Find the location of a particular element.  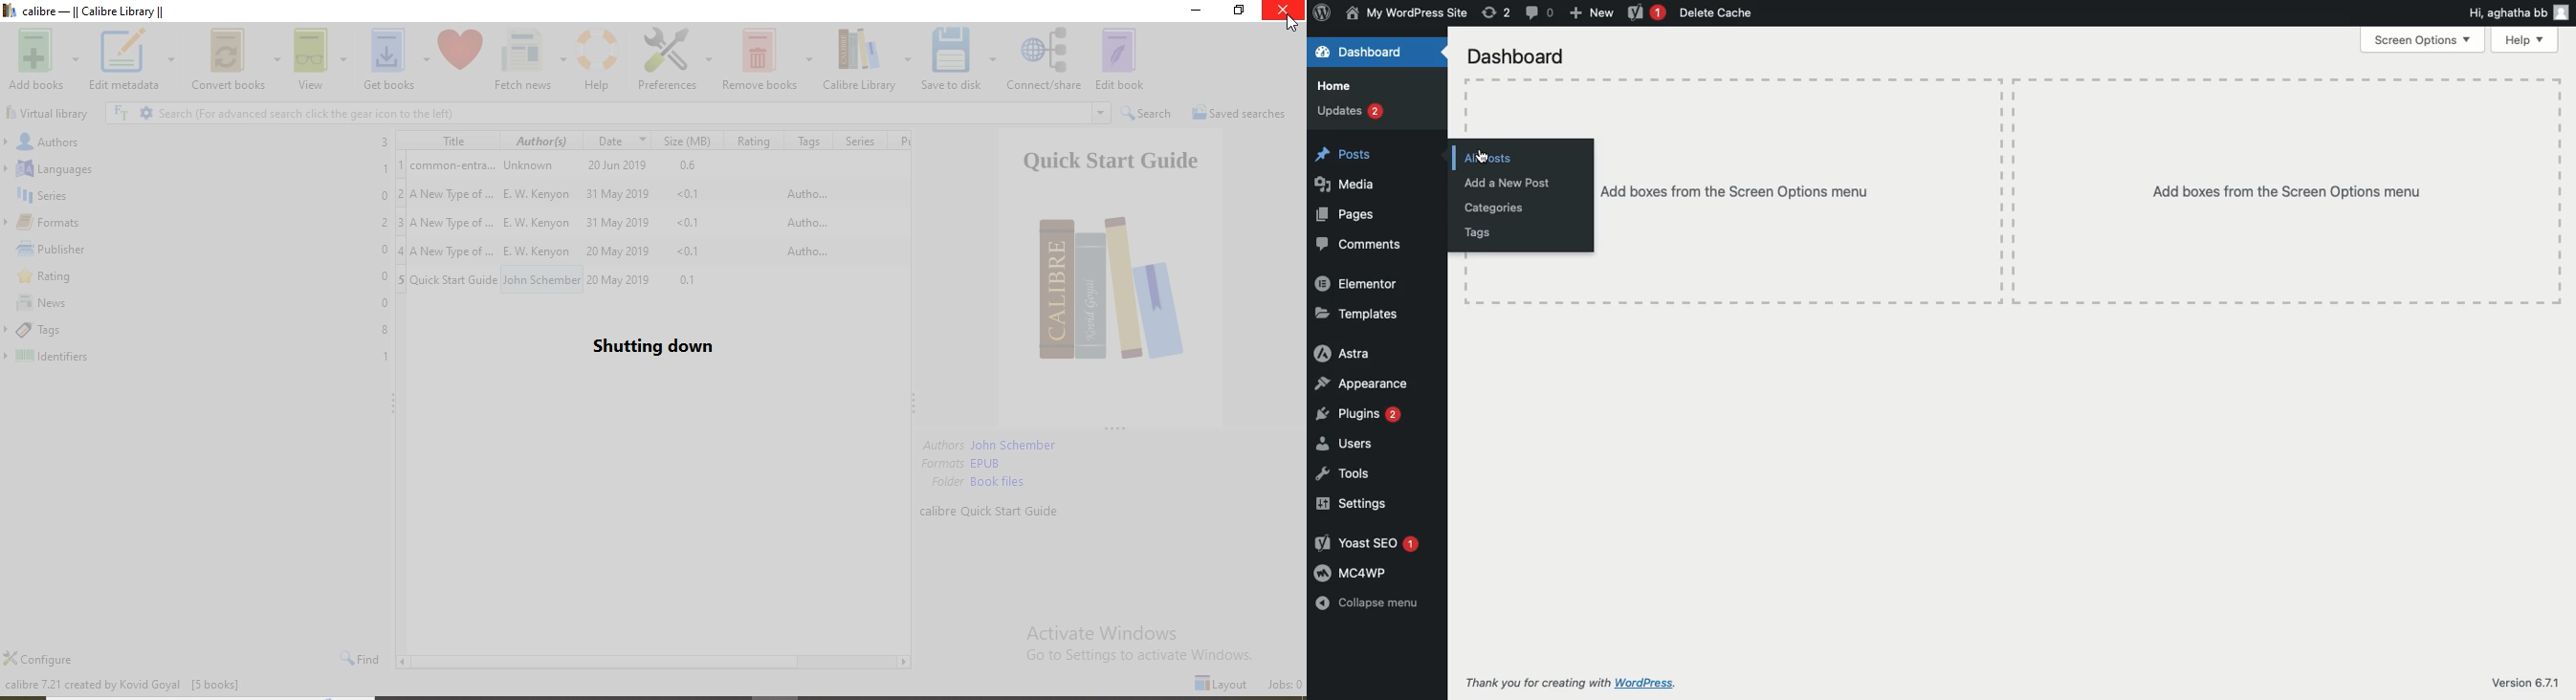

Configure is located at coordinates (38, 658).